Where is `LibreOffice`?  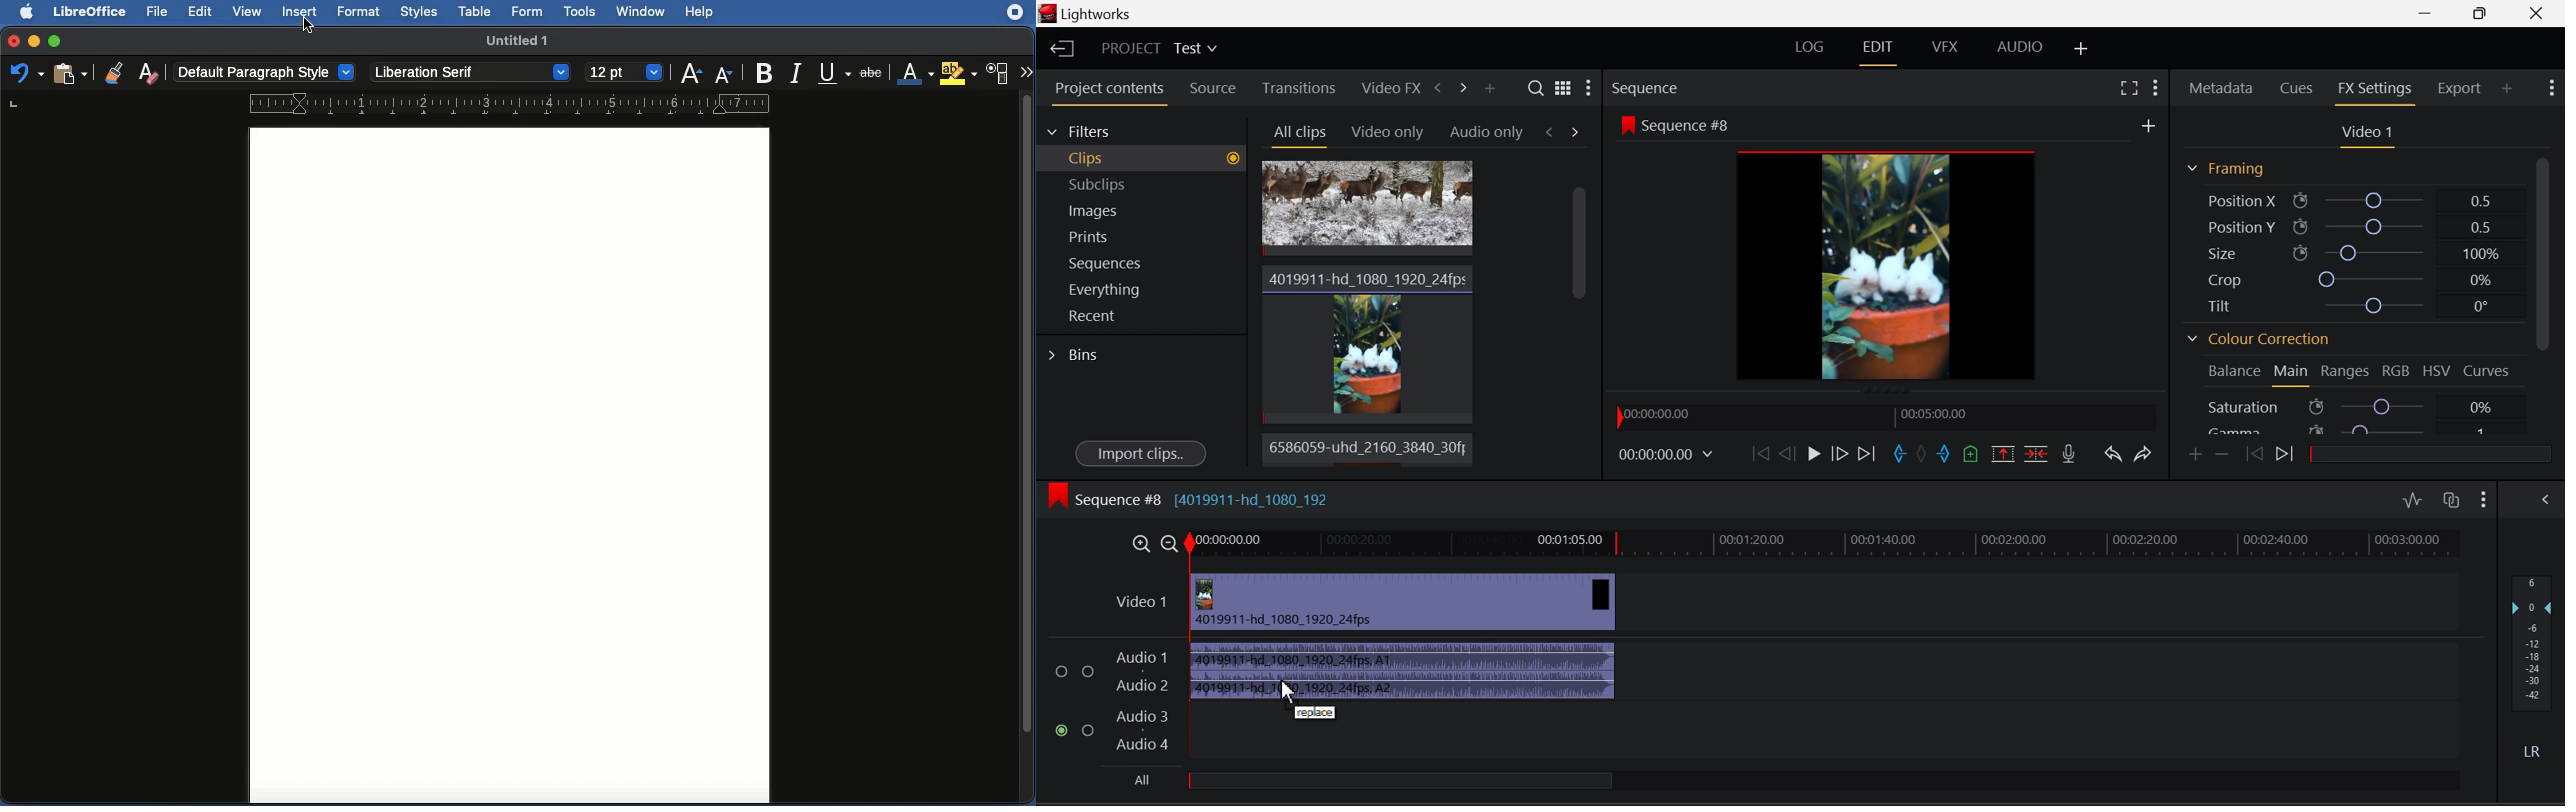 LibreOffice is located at coordinates (91, 12).